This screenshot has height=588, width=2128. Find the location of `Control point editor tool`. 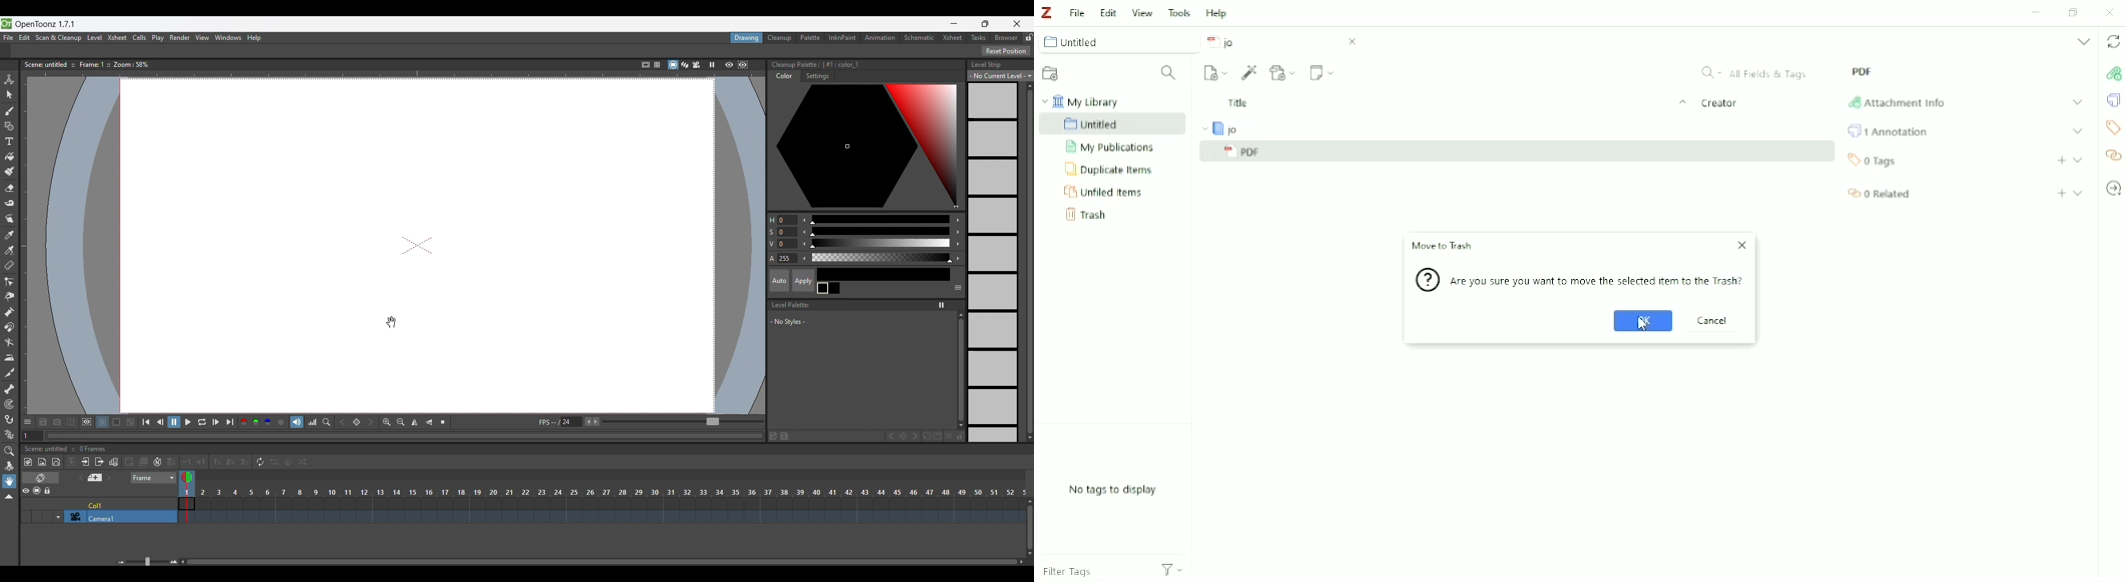

Control point editor tool is located at coordinates (9, 282).